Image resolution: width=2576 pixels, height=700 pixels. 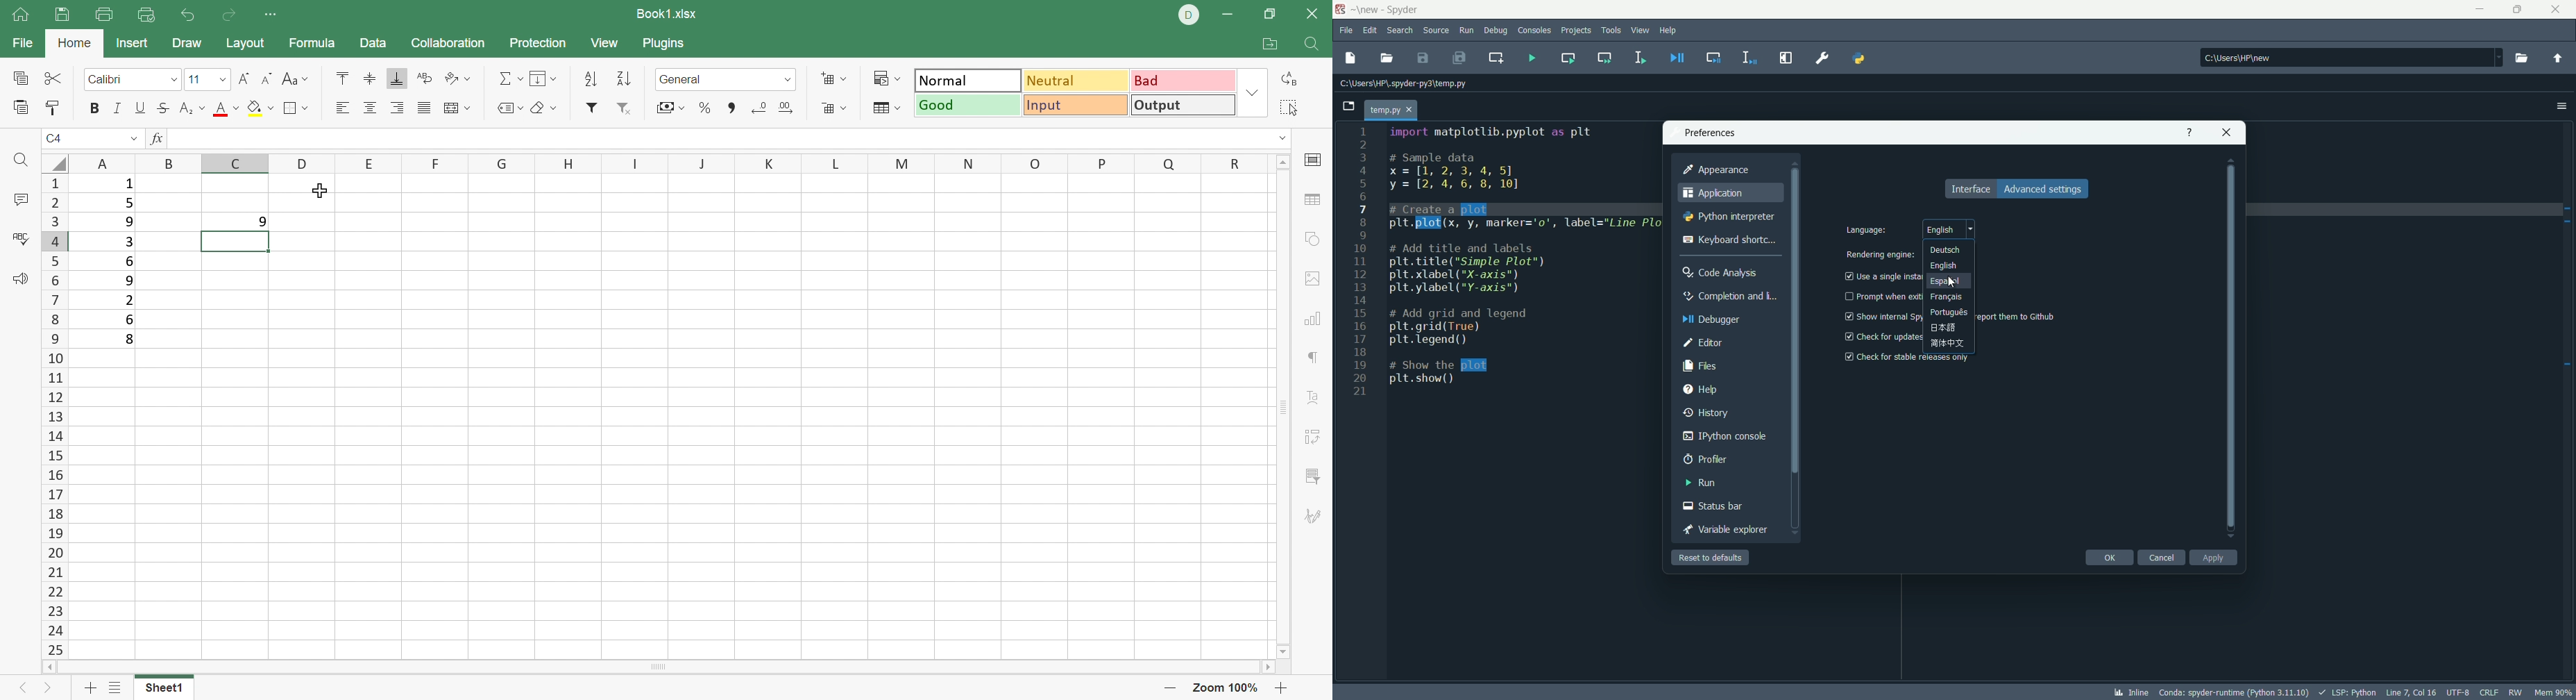 I want to click on List of sheets, so click(x=115, y=688).